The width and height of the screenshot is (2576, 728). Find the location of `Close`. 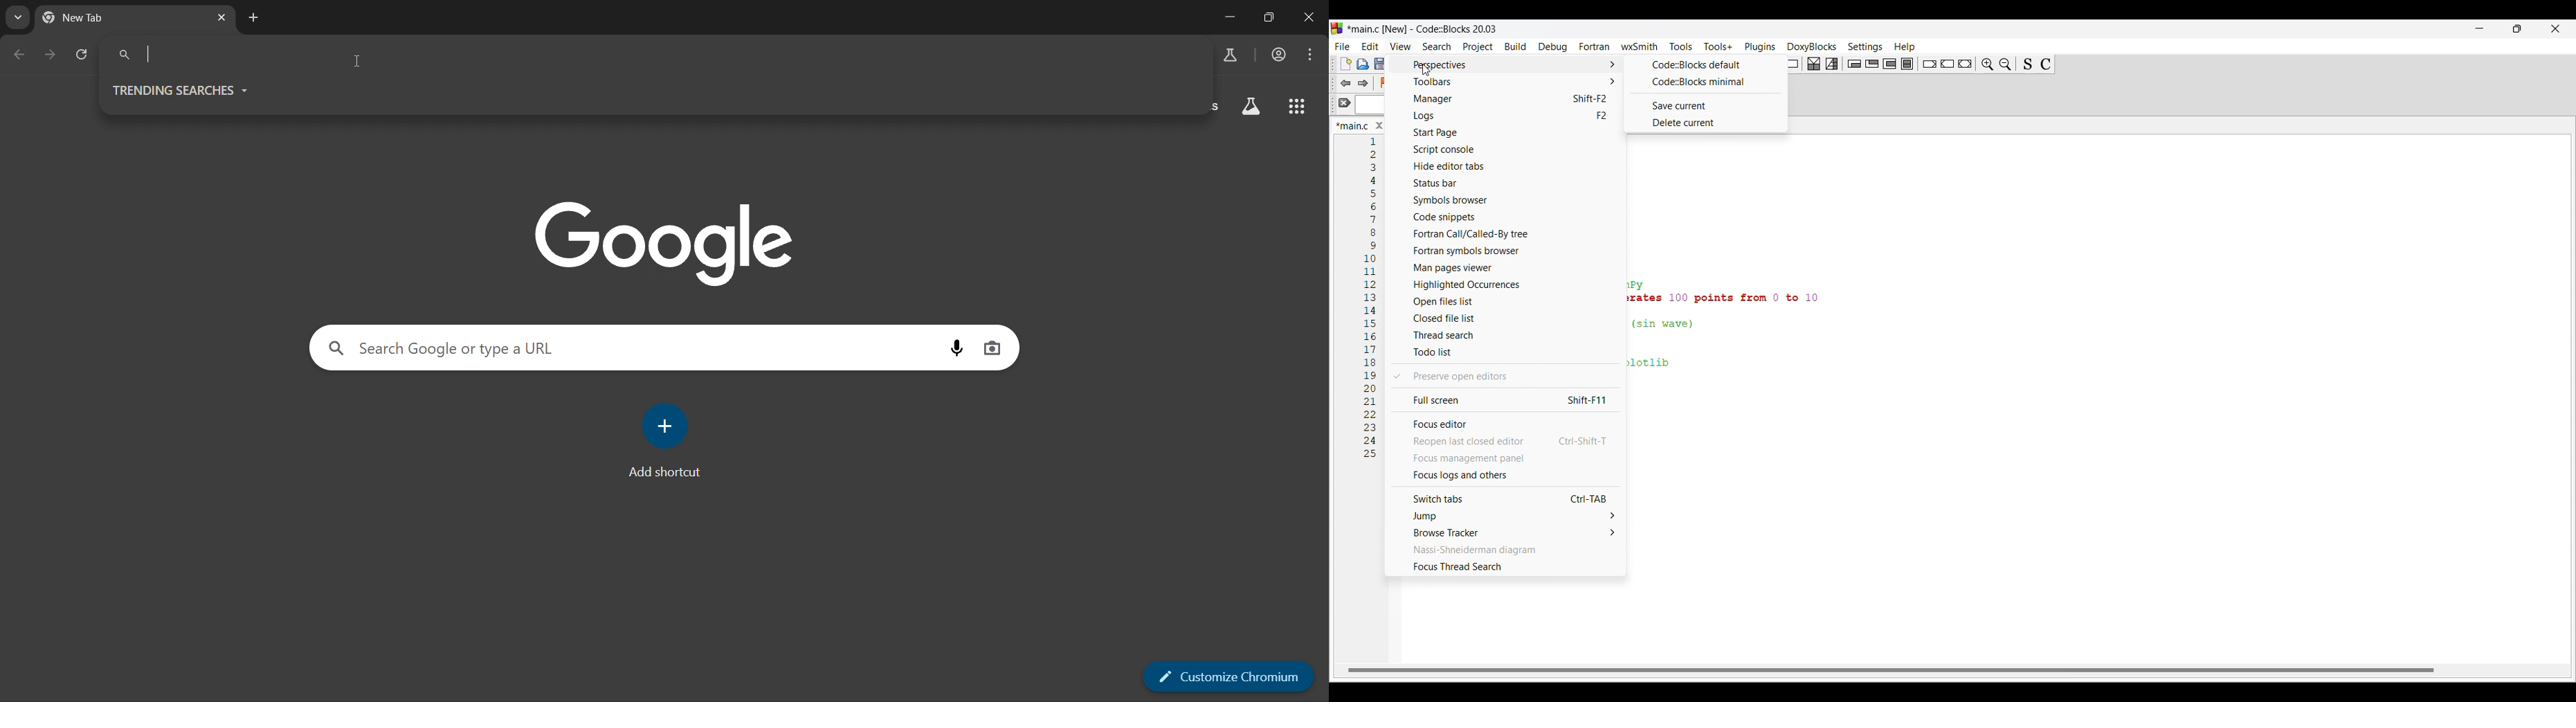

Close is located at coordinates (1380, 125).